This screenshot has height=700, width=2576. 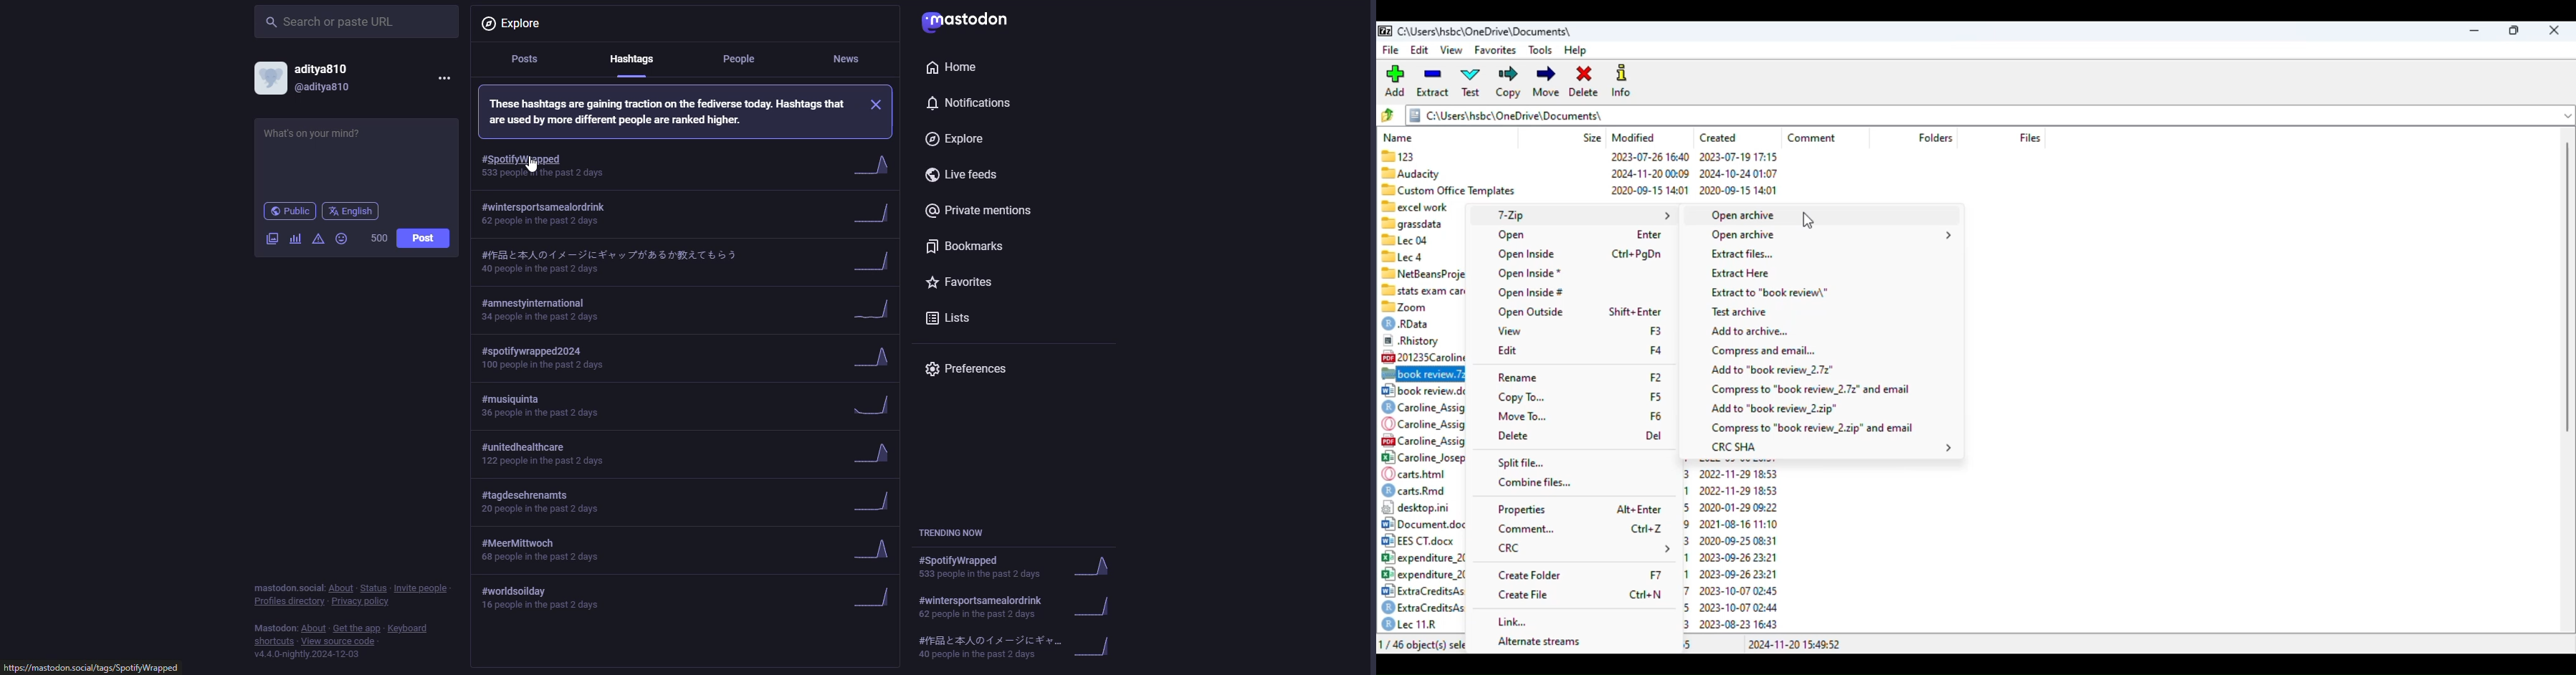 I want to click on post, so click(x=705, y=651).